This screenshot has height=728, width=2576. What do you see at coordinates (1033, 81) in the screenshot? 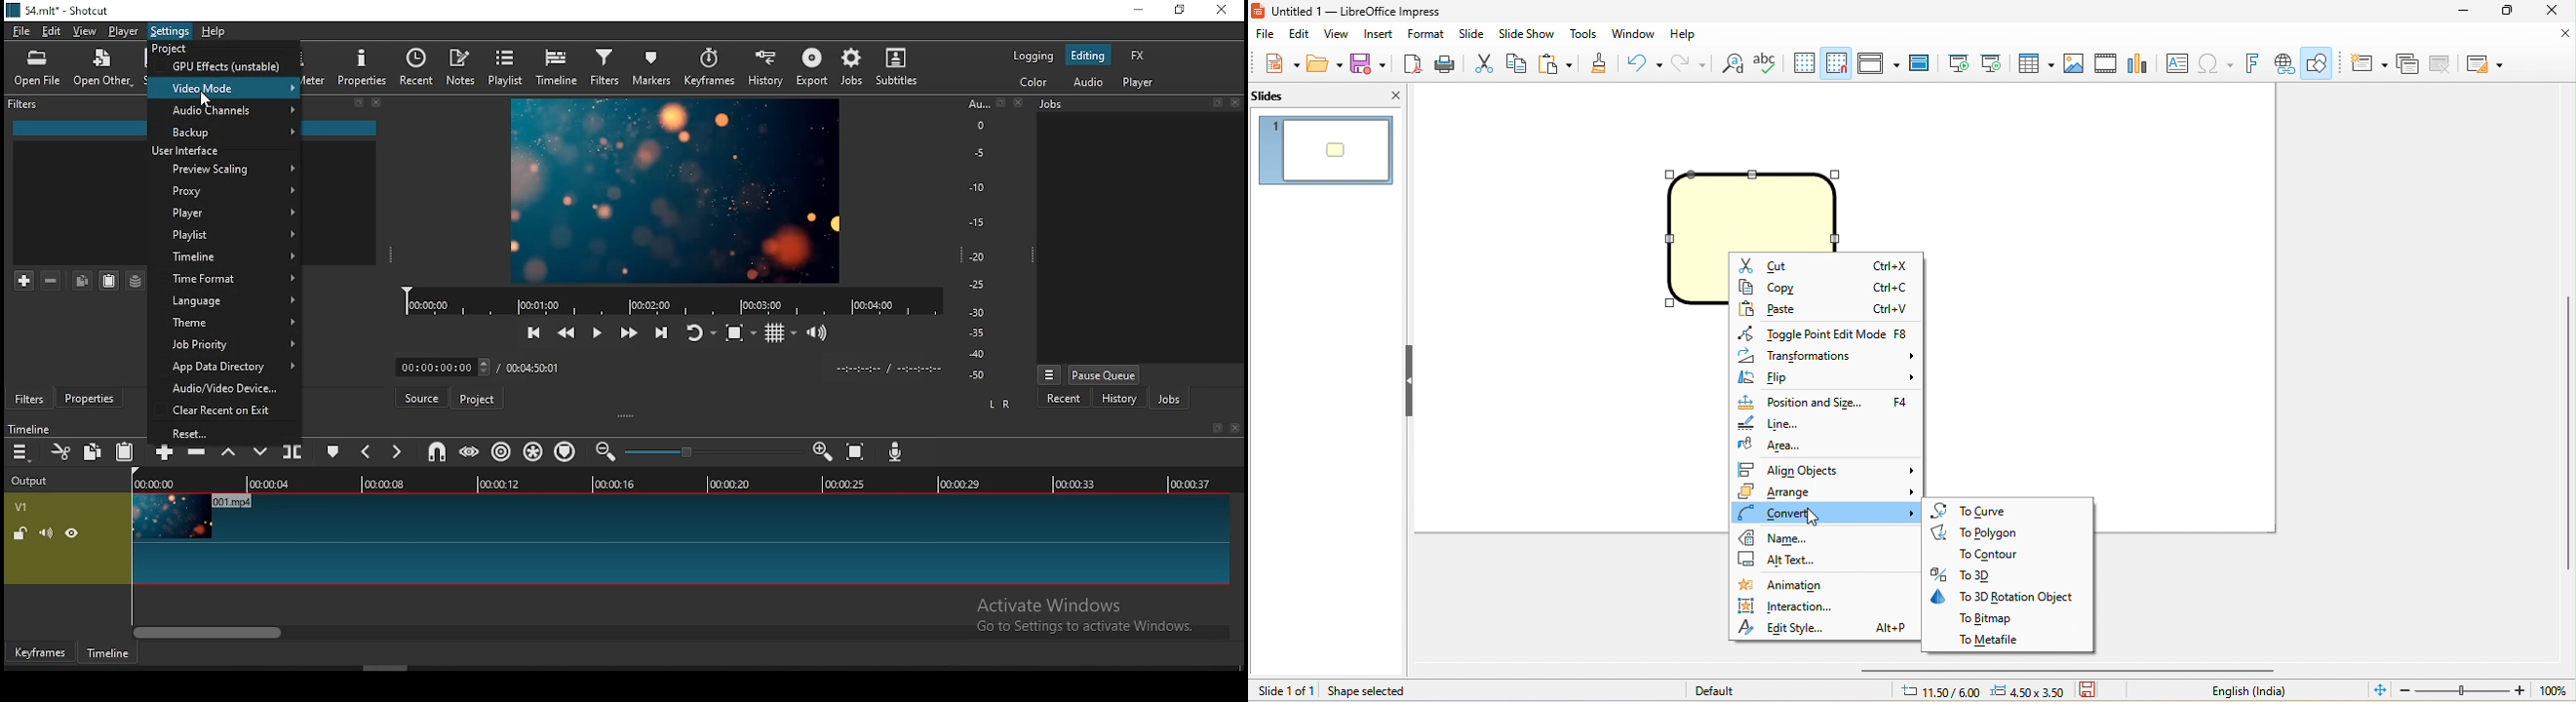
I see `color` at bounding box center [1033, 81].